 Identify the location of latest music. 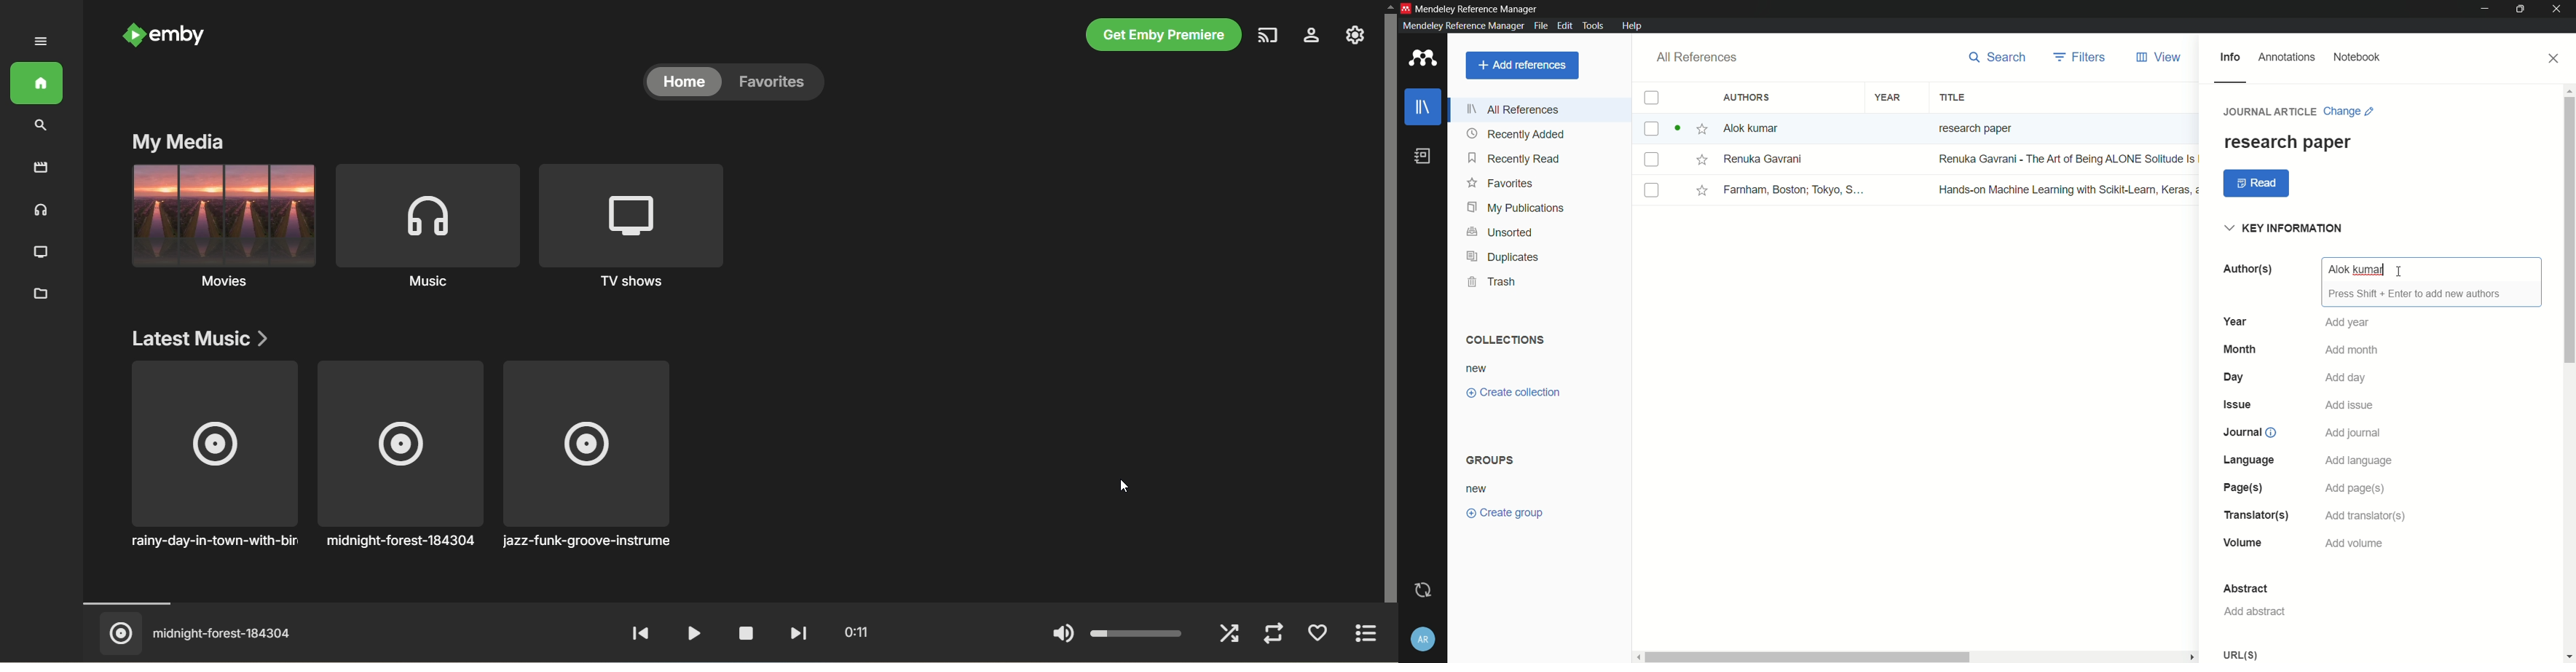
(205, 340).